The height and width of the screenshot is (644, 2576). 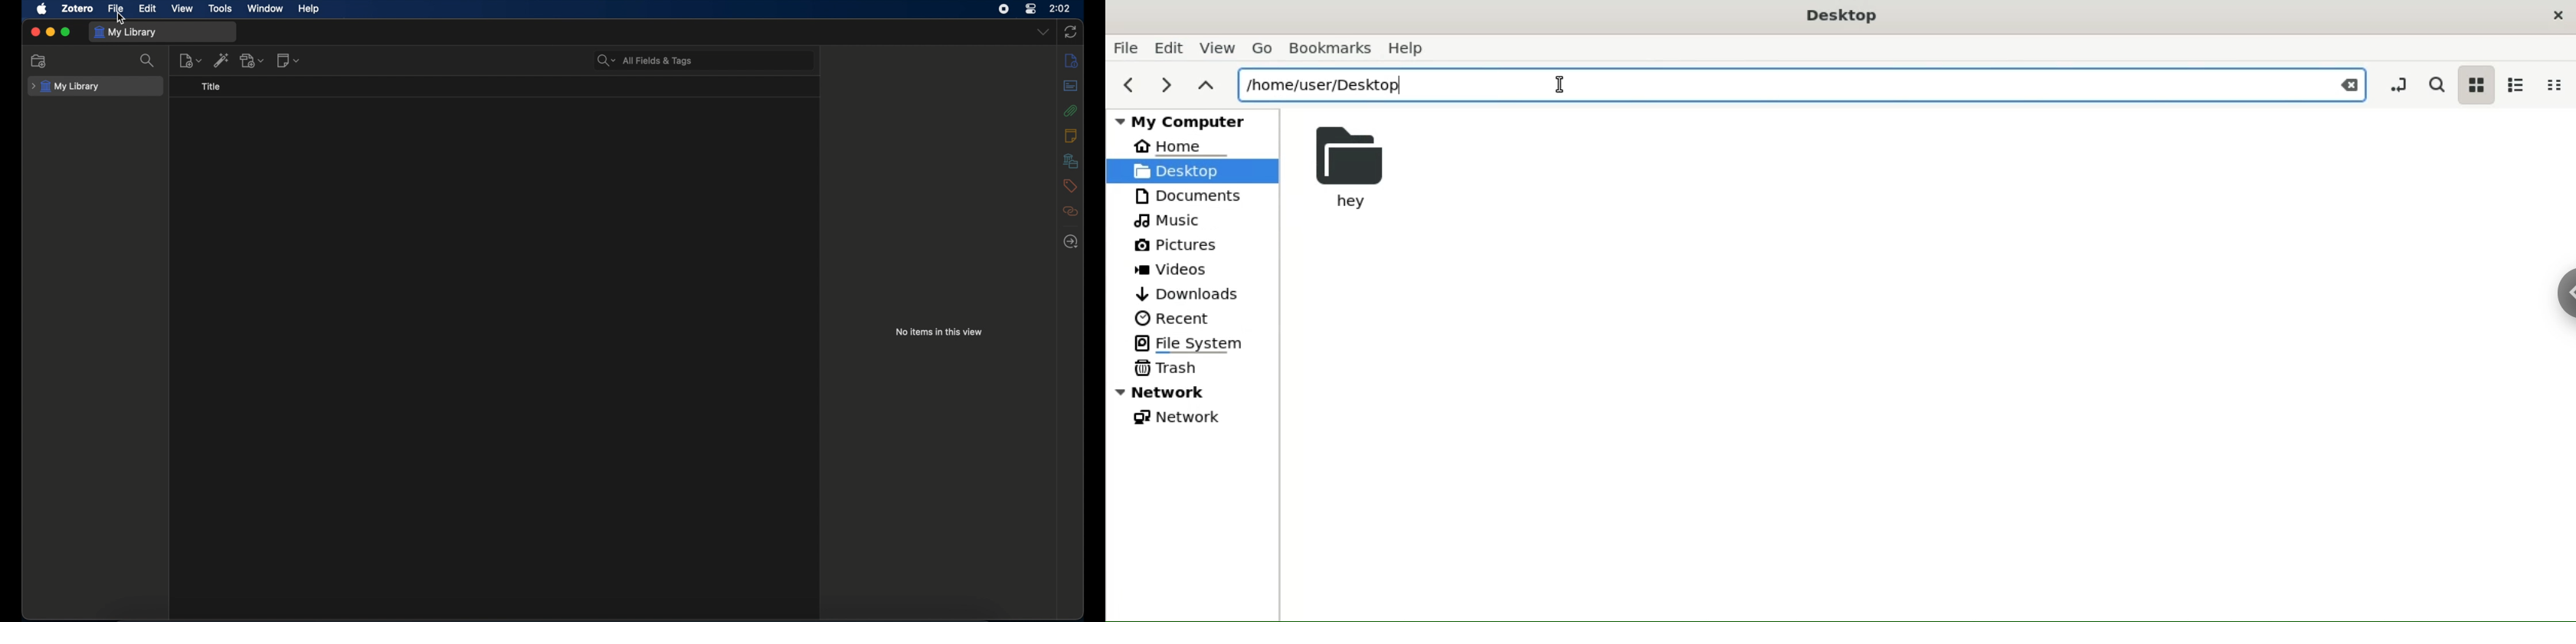 I want to click on related, so click(x=1070, y=211).